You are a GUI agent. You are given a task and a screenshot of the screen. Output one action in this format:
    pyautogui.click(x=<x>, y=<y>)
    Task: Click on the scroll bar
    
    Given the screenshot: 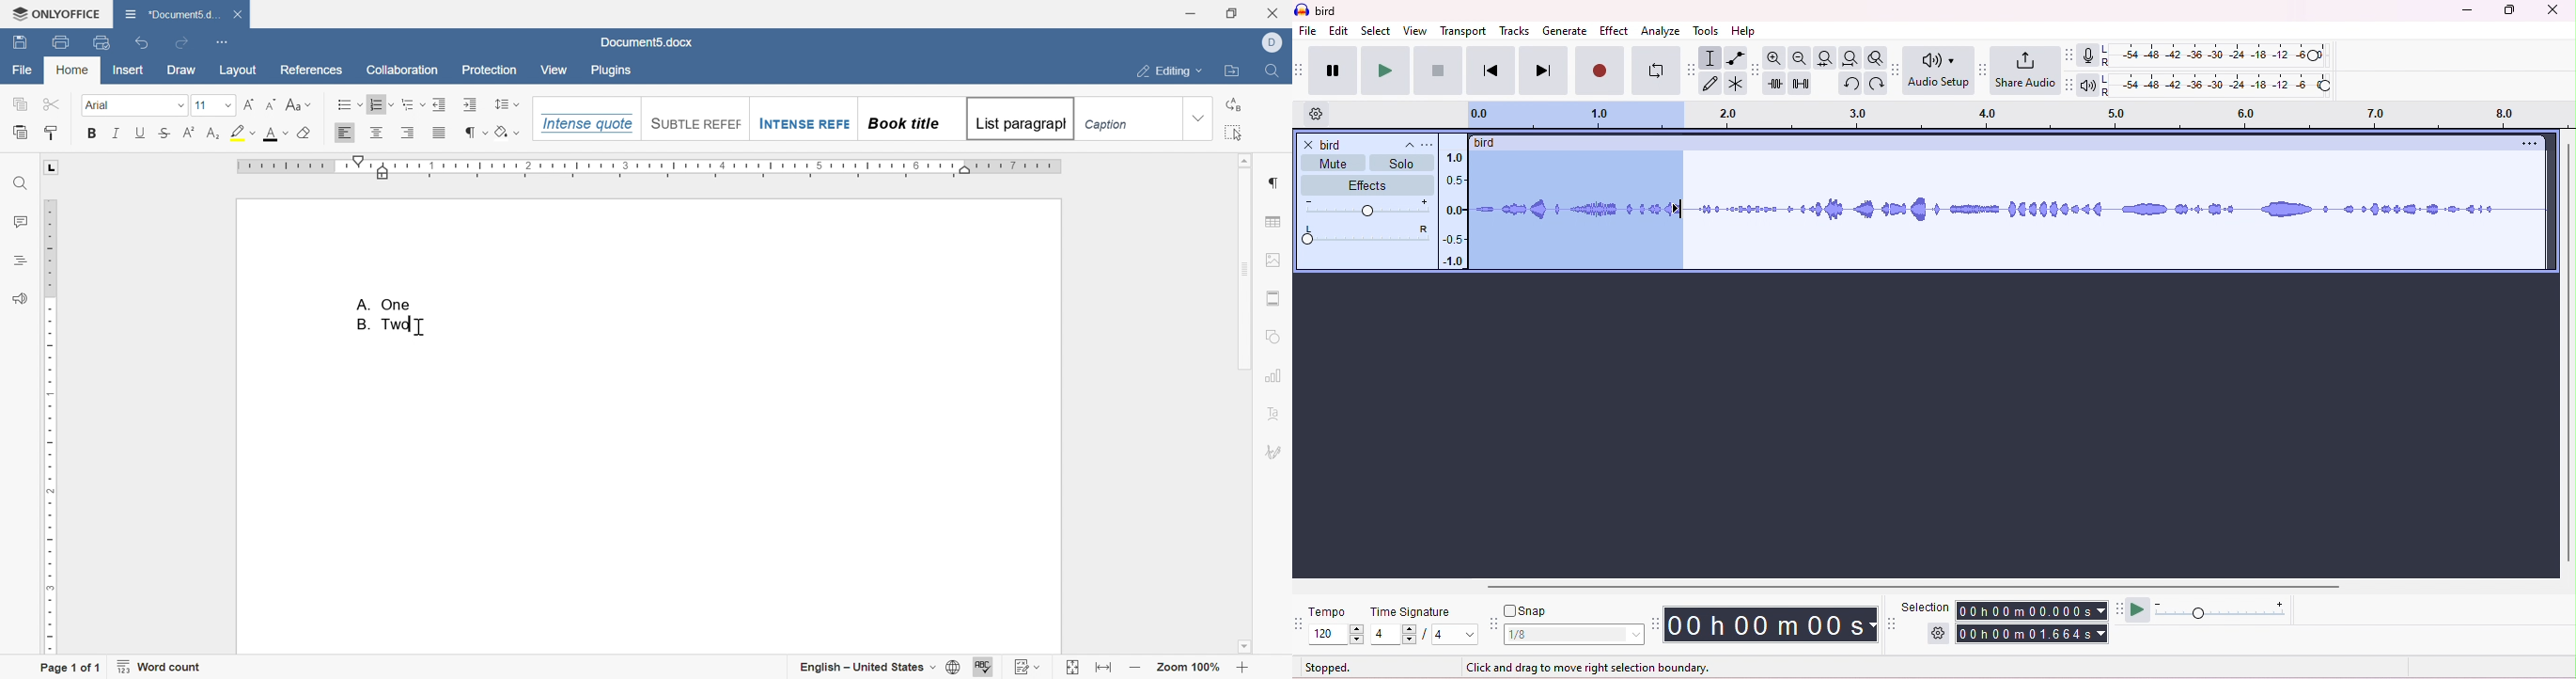 What is the action you would take?
    pyautogui.click(x=1243, y=263)
    